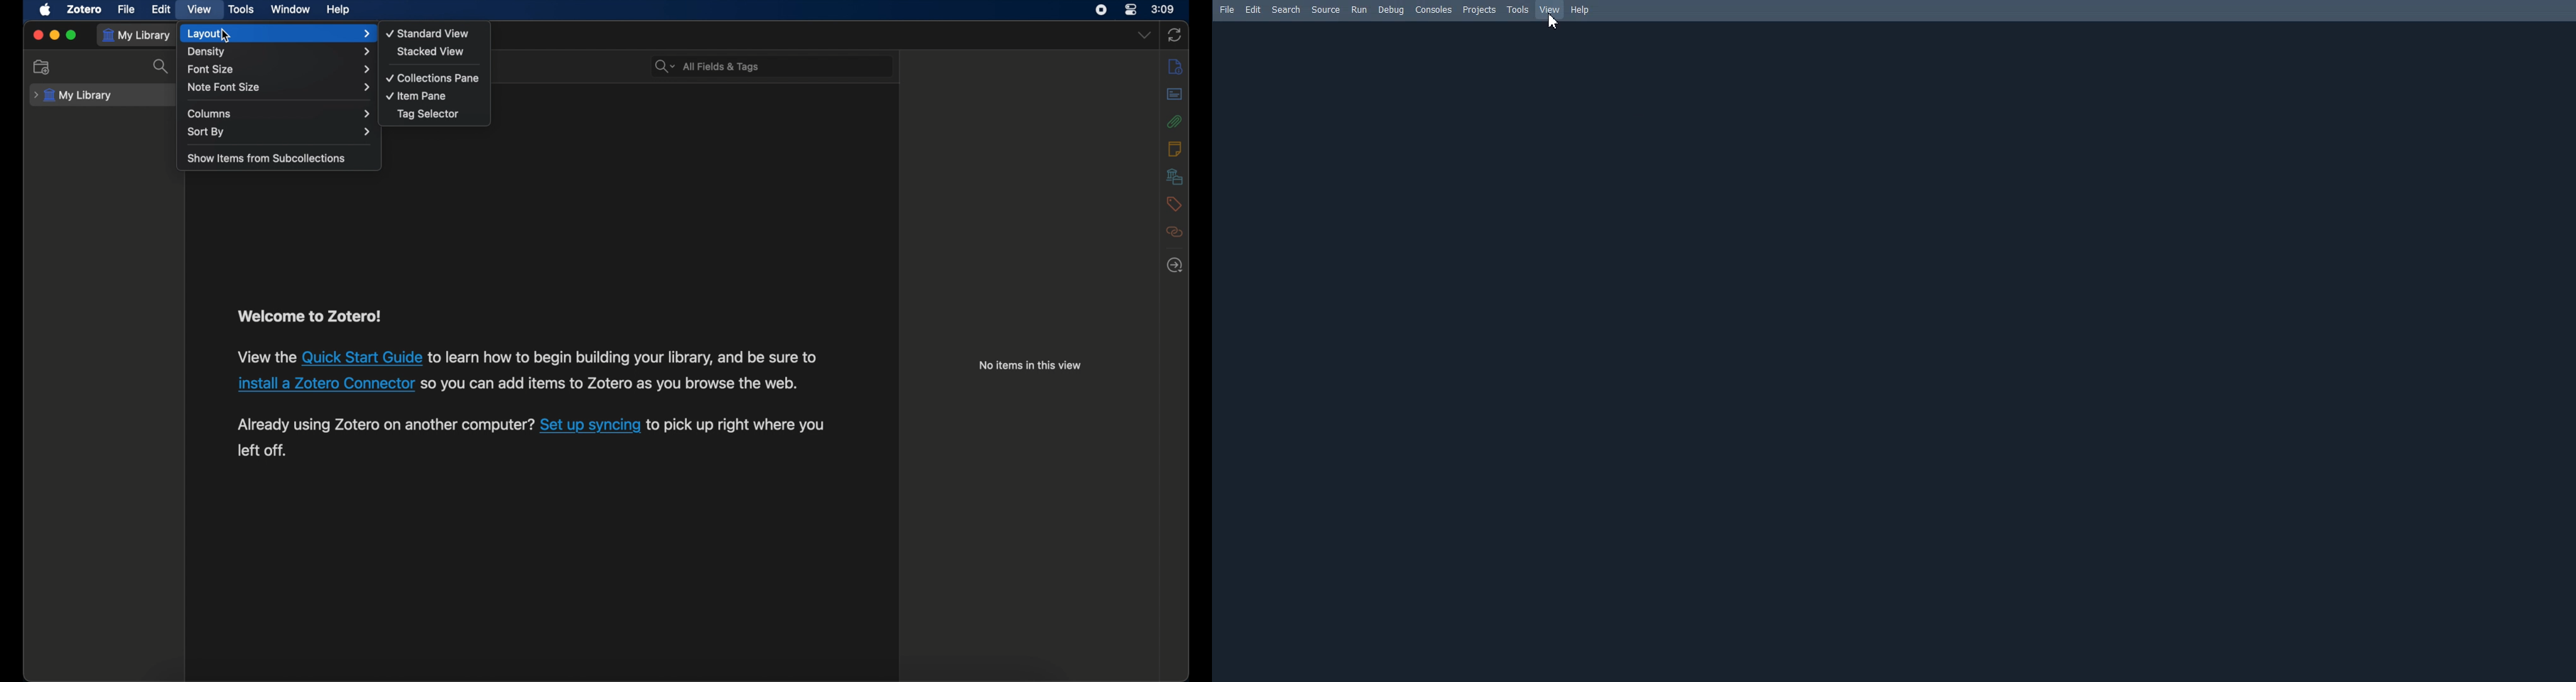 The height and width of the screenshot is (700, 2576). What do you see at coordinates (1030, 366) in the screenshot?
I see `info` at bounding box center [1030, 366].